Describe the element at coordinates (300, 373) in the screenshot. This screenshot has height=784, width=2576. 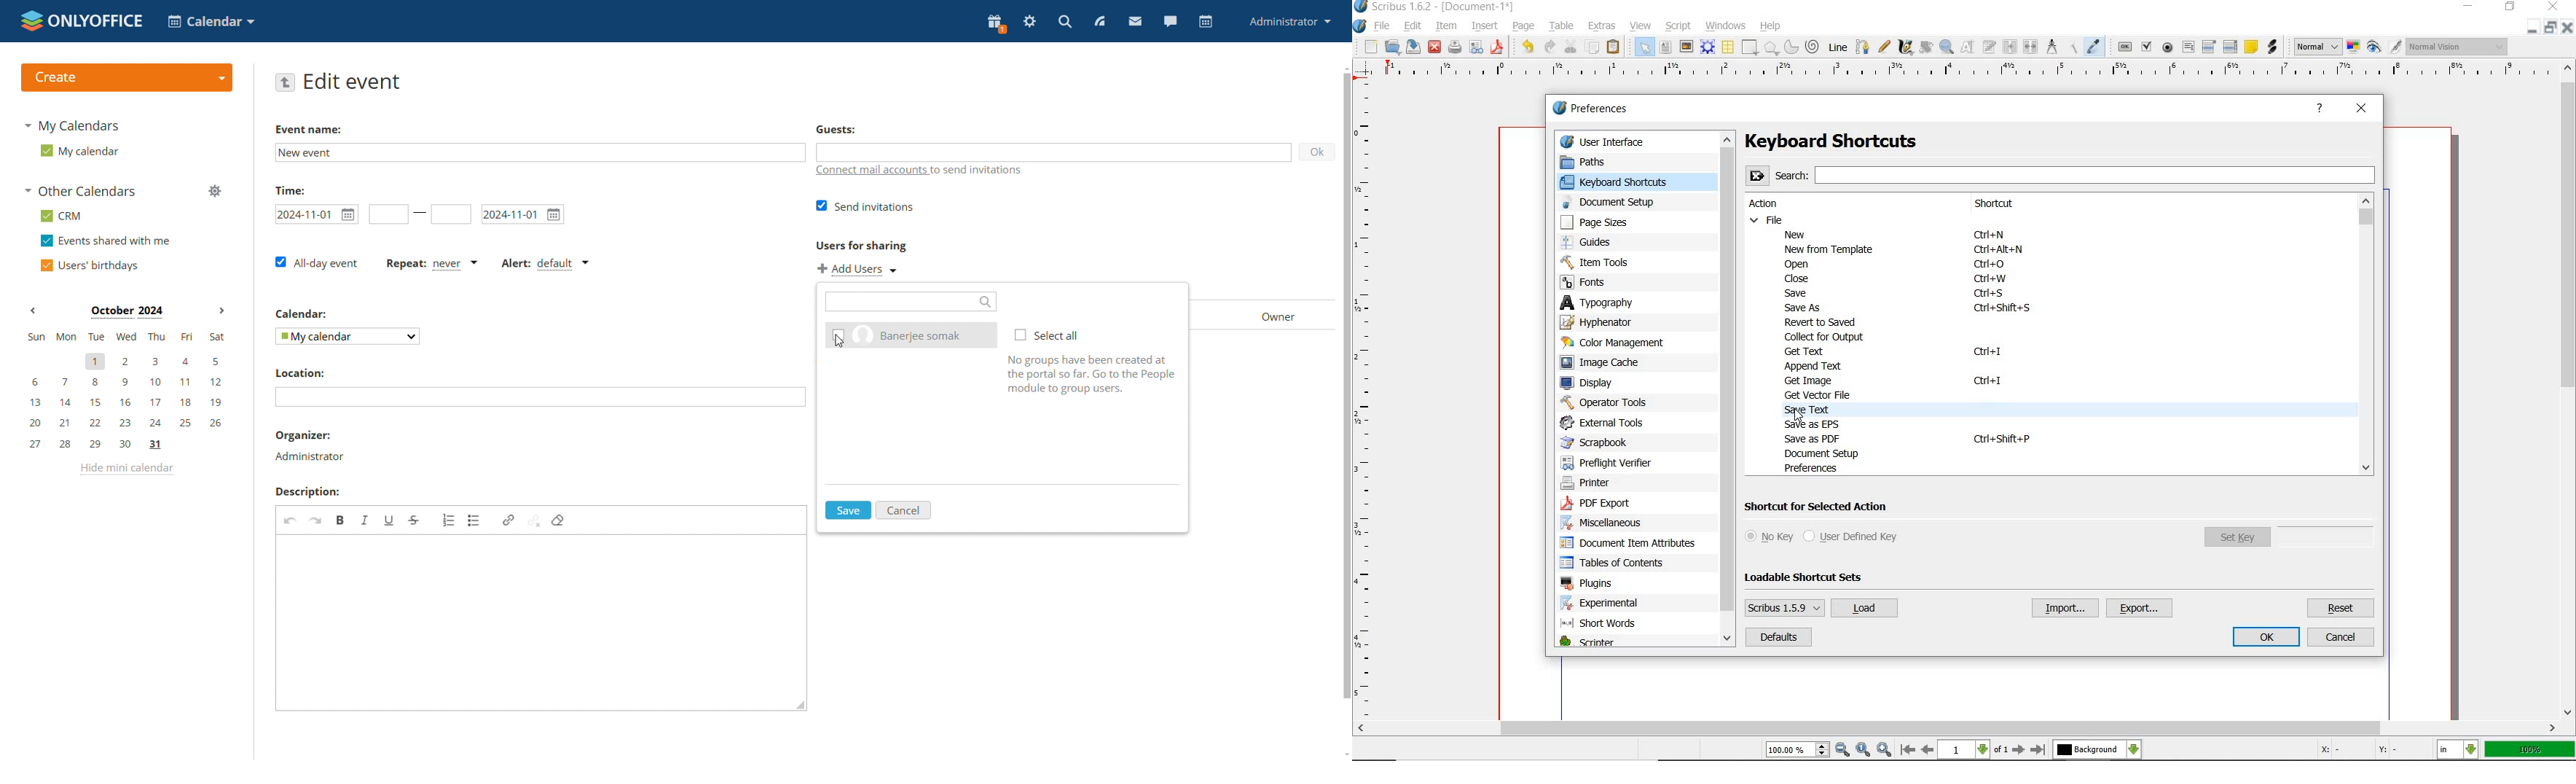
I see `Location` at that location.